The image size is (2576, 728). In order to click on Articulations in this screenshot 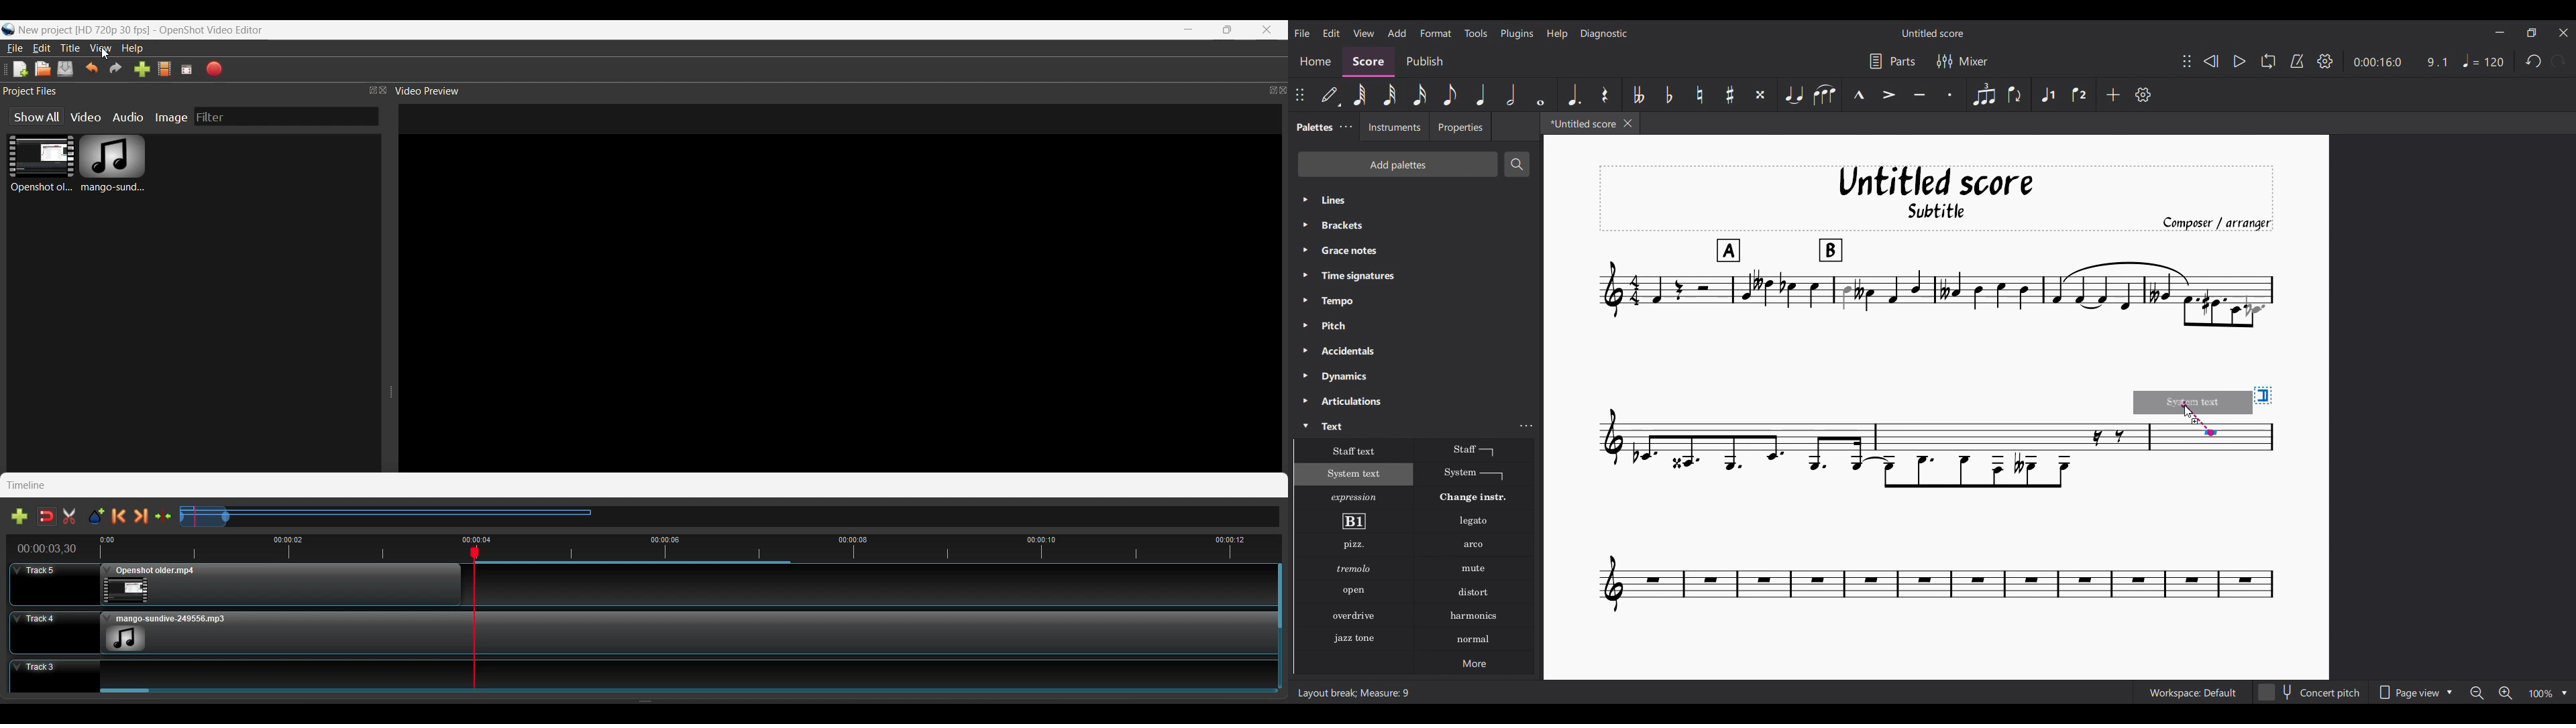, I will do `click(1416, 401)`.